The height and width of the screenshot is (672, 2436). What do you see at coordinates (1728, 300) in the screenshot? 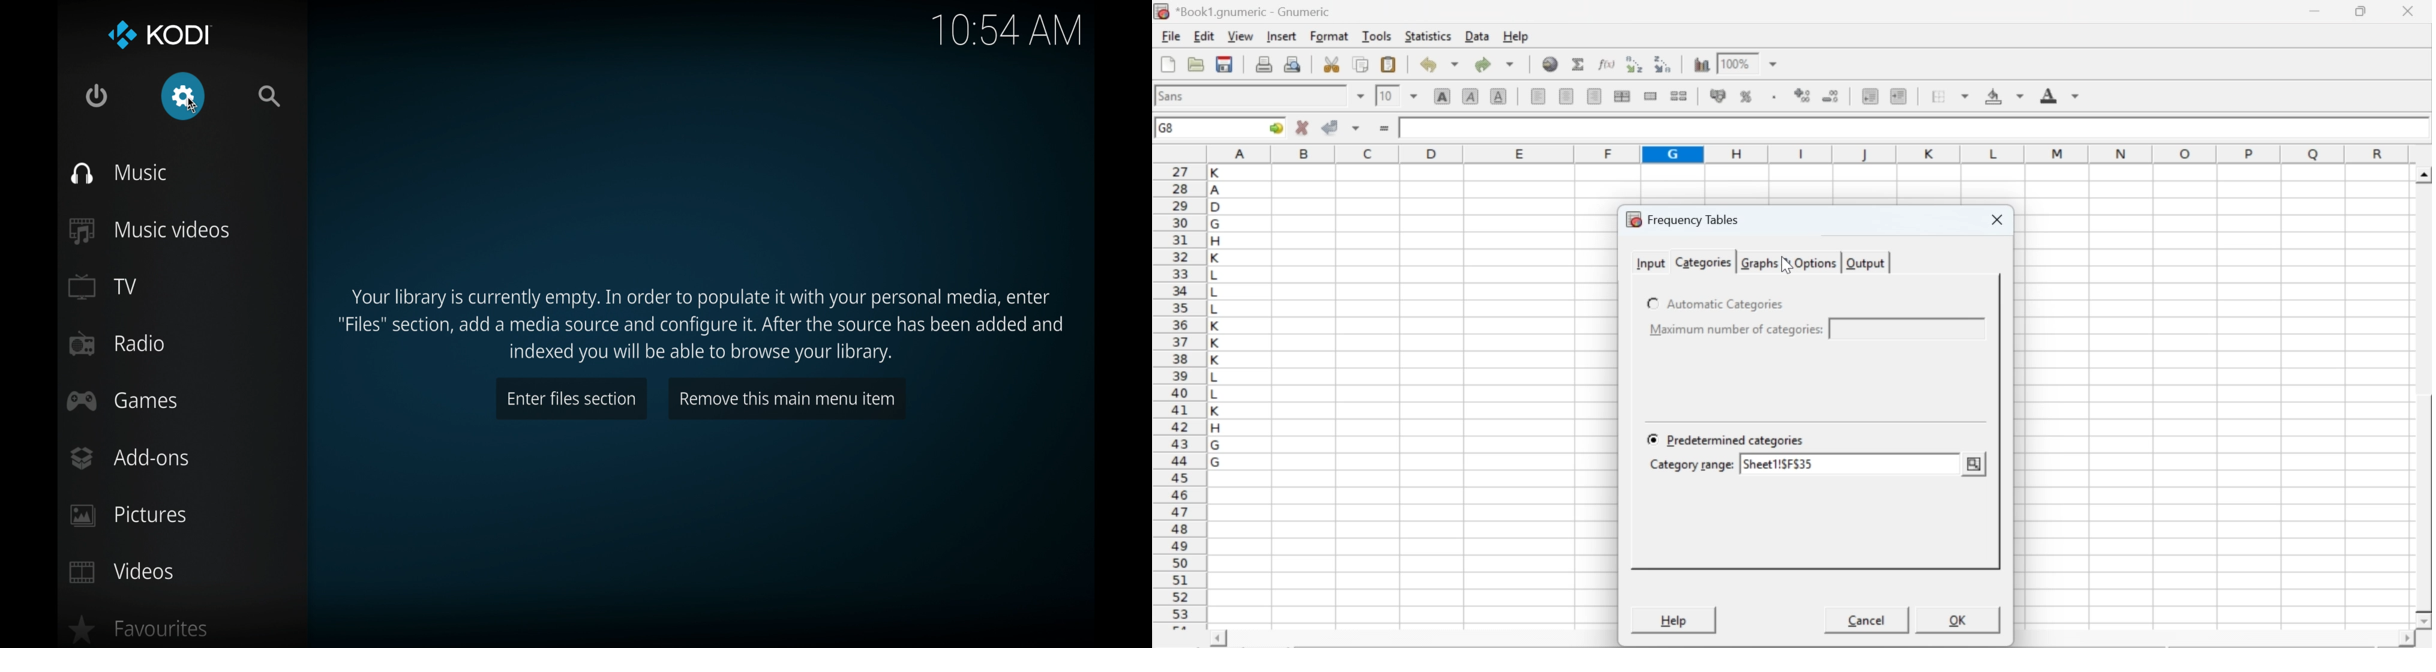
I see `Automatic Categories` at bounding box center [1728, 300].